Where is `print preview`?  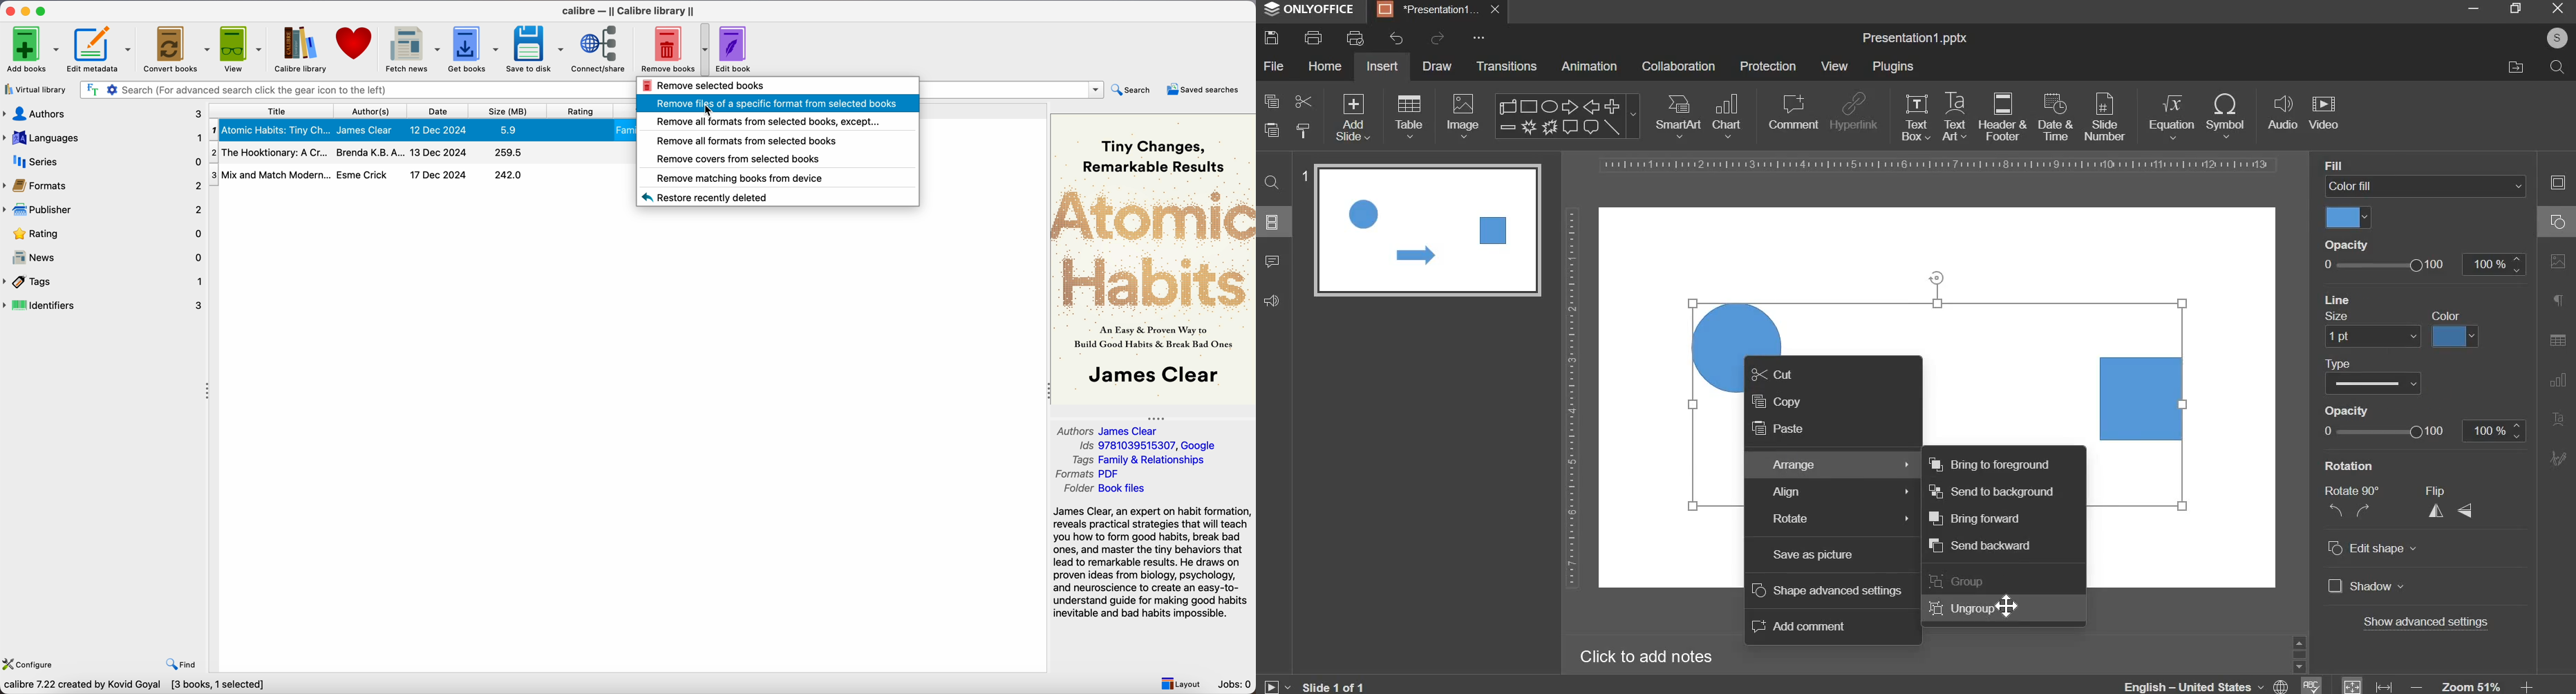
print preview is located at coordinates (1355, 38).